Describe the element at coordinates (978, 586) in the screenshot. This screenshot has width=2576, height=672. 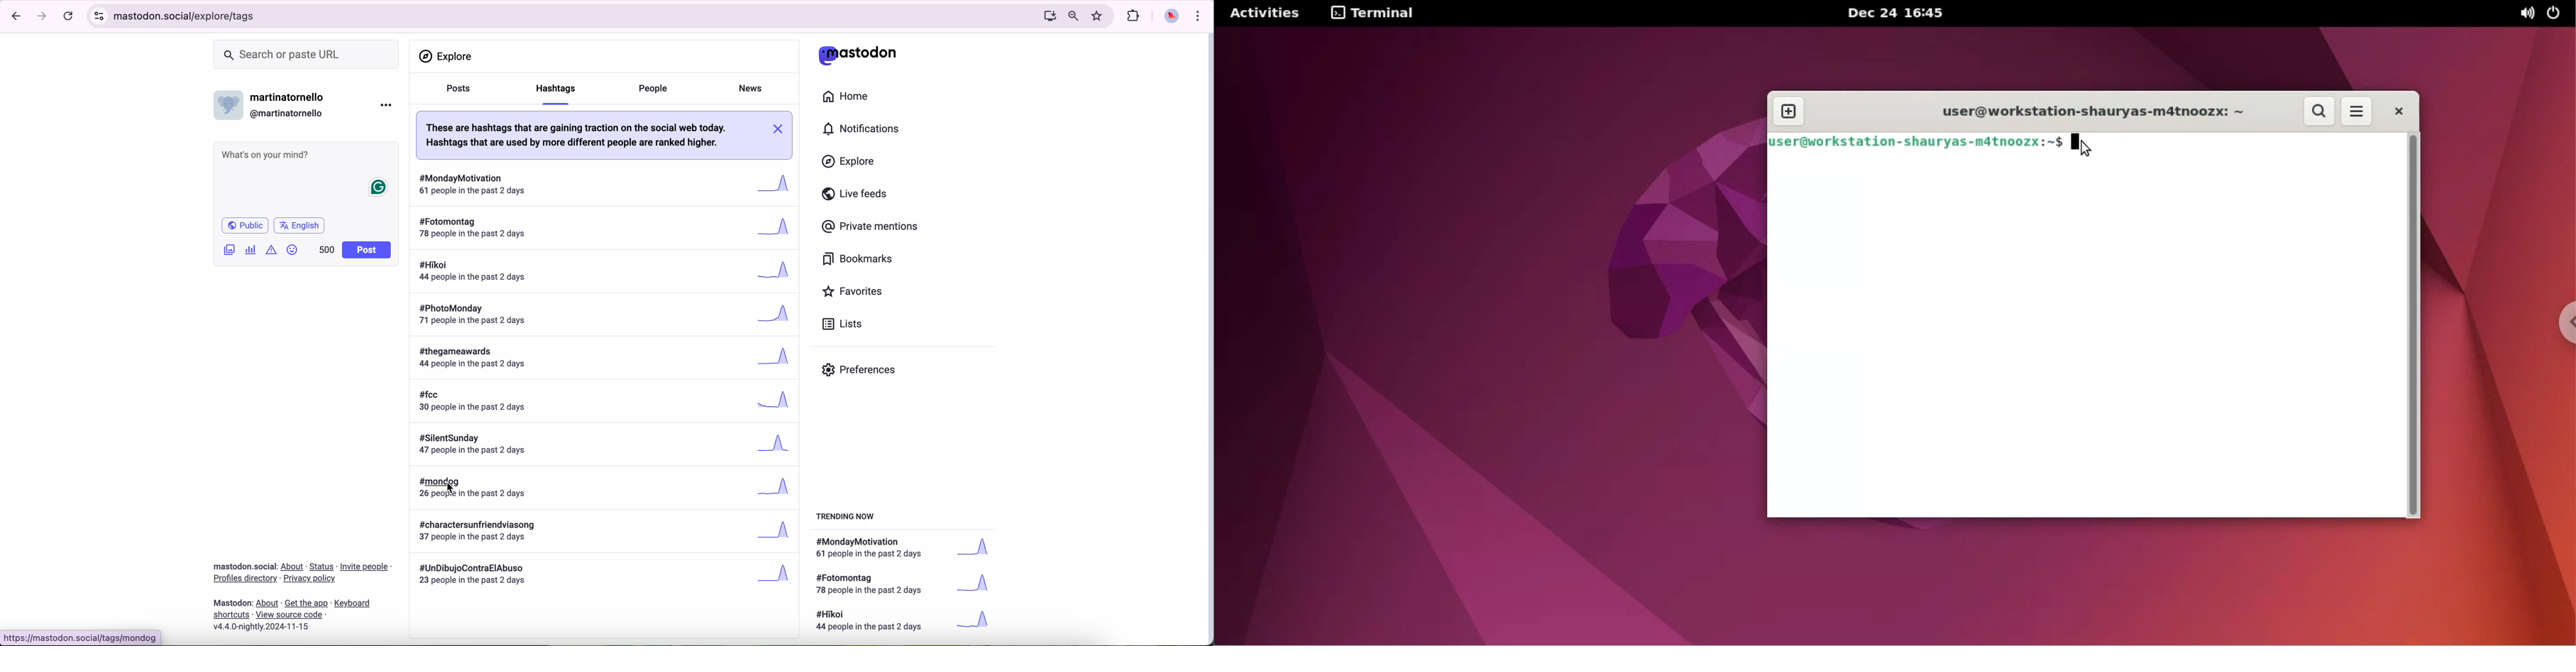
I see `graph` at that location.